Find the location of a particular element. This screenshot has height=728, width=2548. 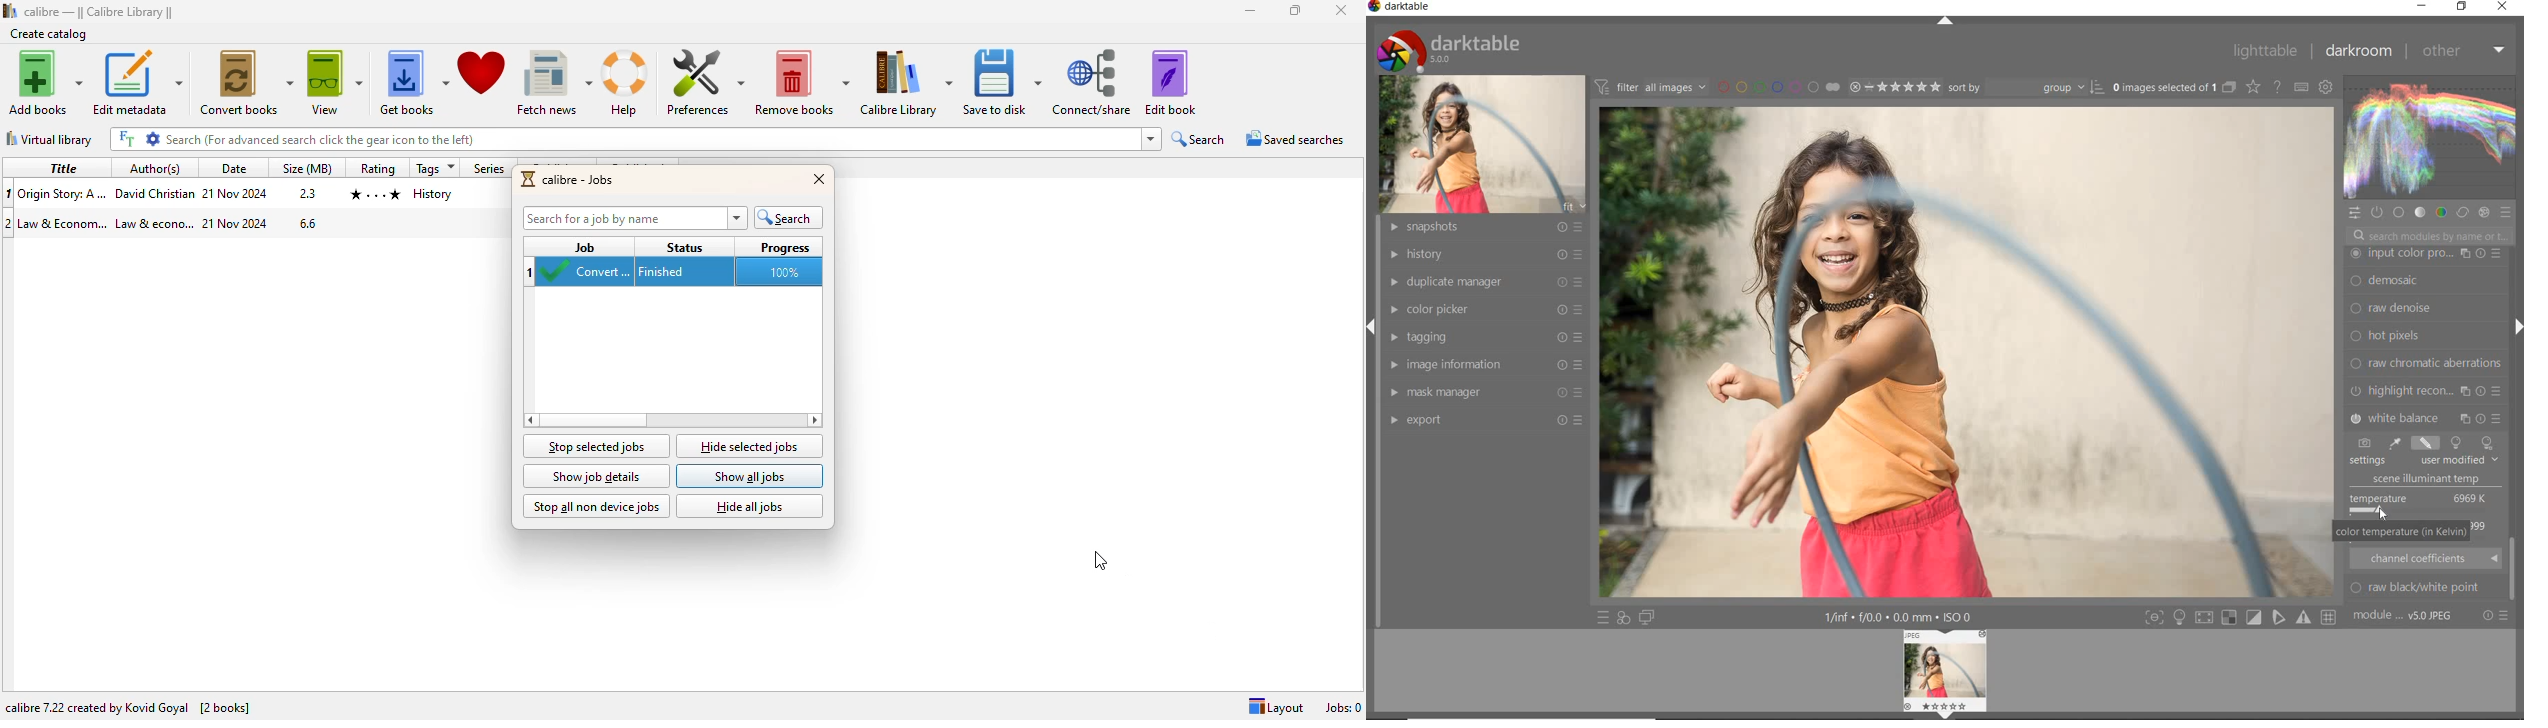

preferences is located at coordinates (705, 82).